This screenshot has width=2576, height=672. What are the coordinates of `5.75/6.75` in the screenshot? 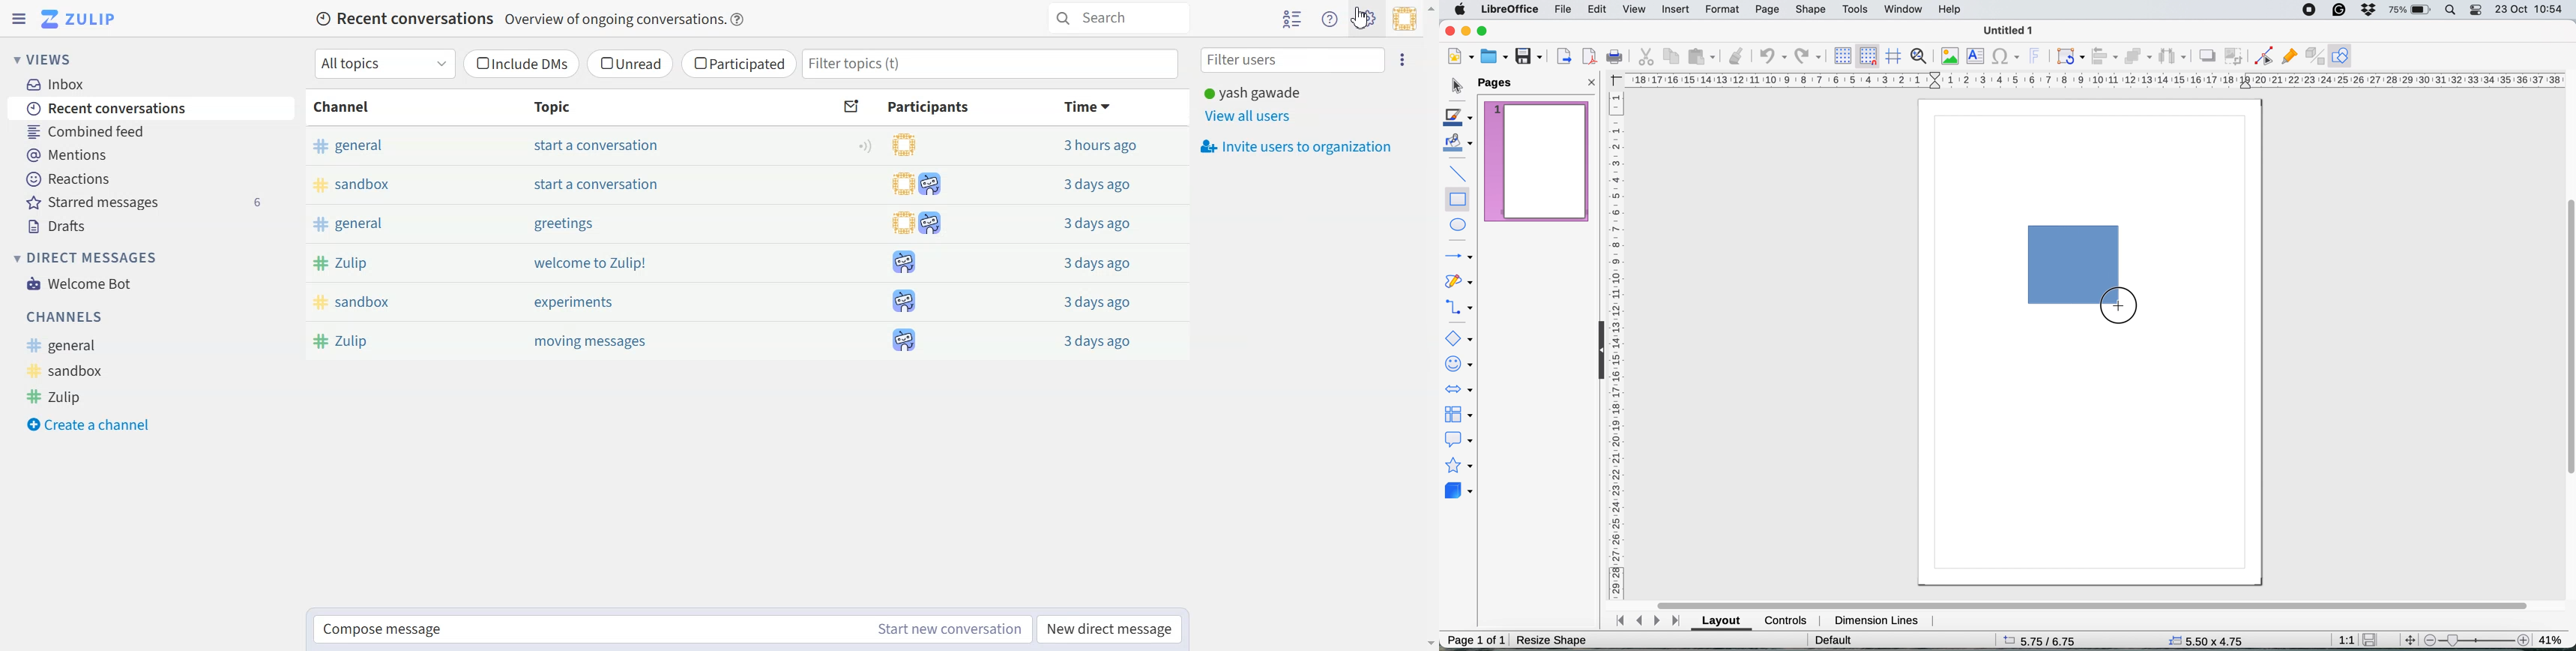 It's located at (2046, 640).